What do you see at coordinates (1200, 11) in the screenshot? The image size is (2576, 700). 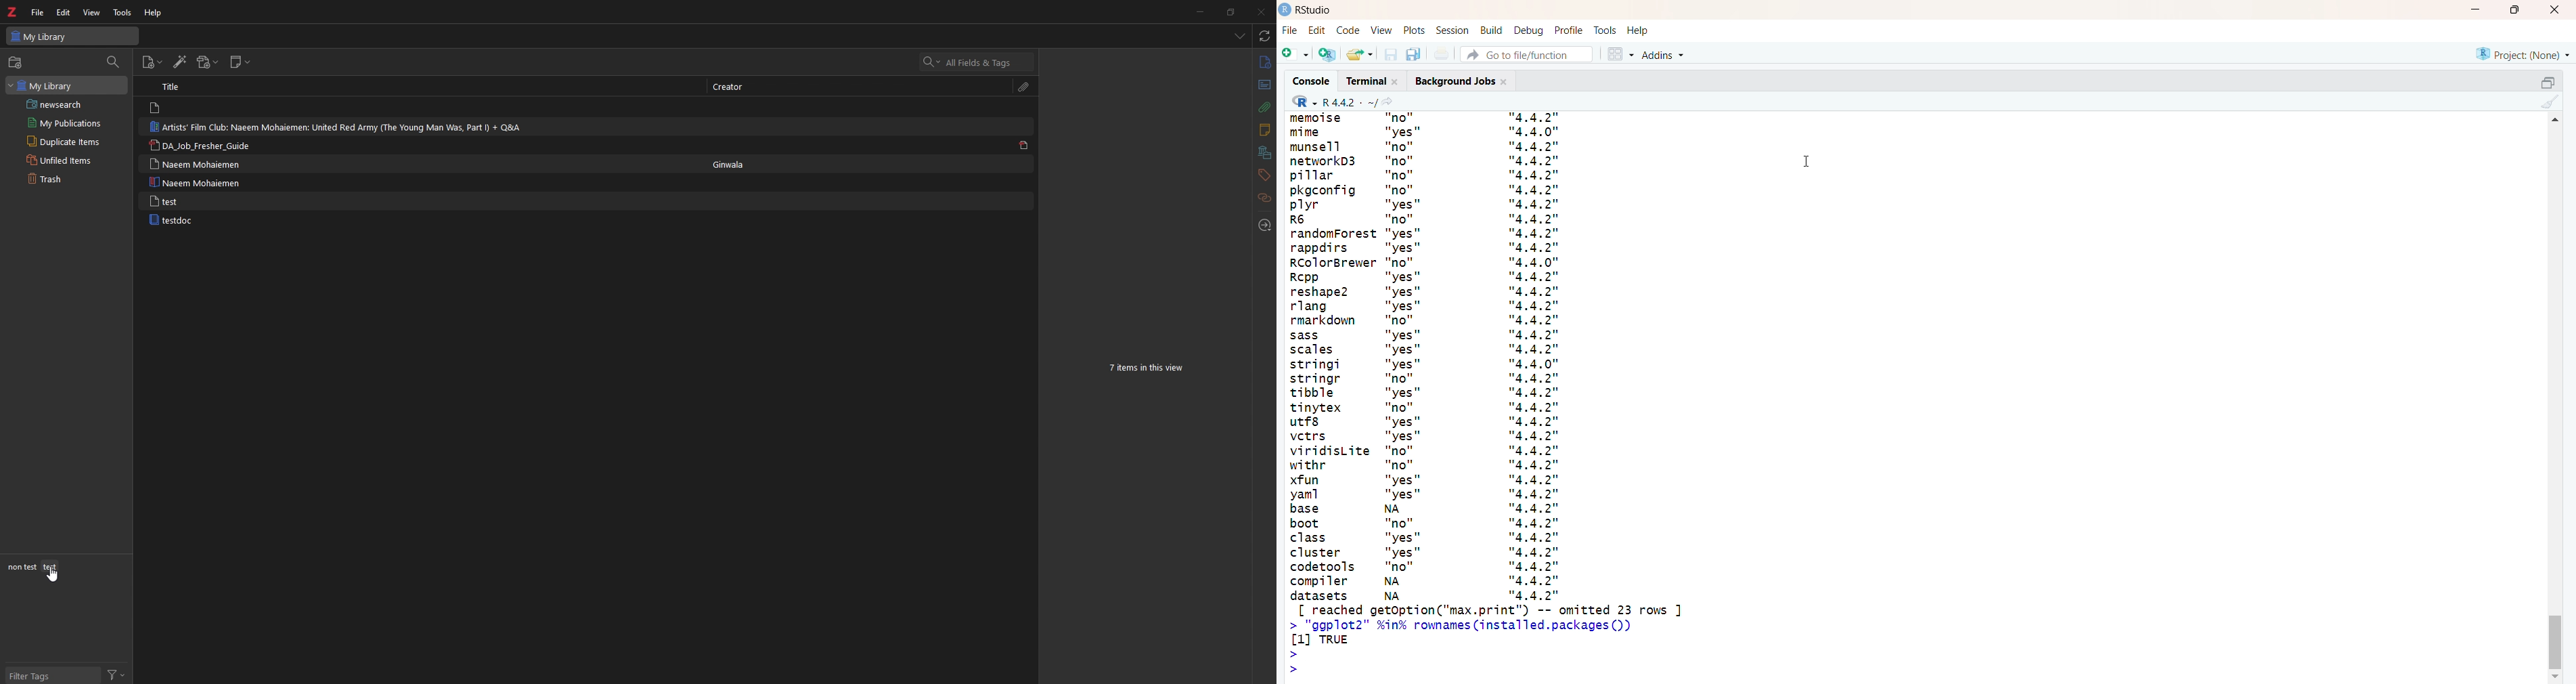 I see `minimize` at bounding box center [1200, 11].